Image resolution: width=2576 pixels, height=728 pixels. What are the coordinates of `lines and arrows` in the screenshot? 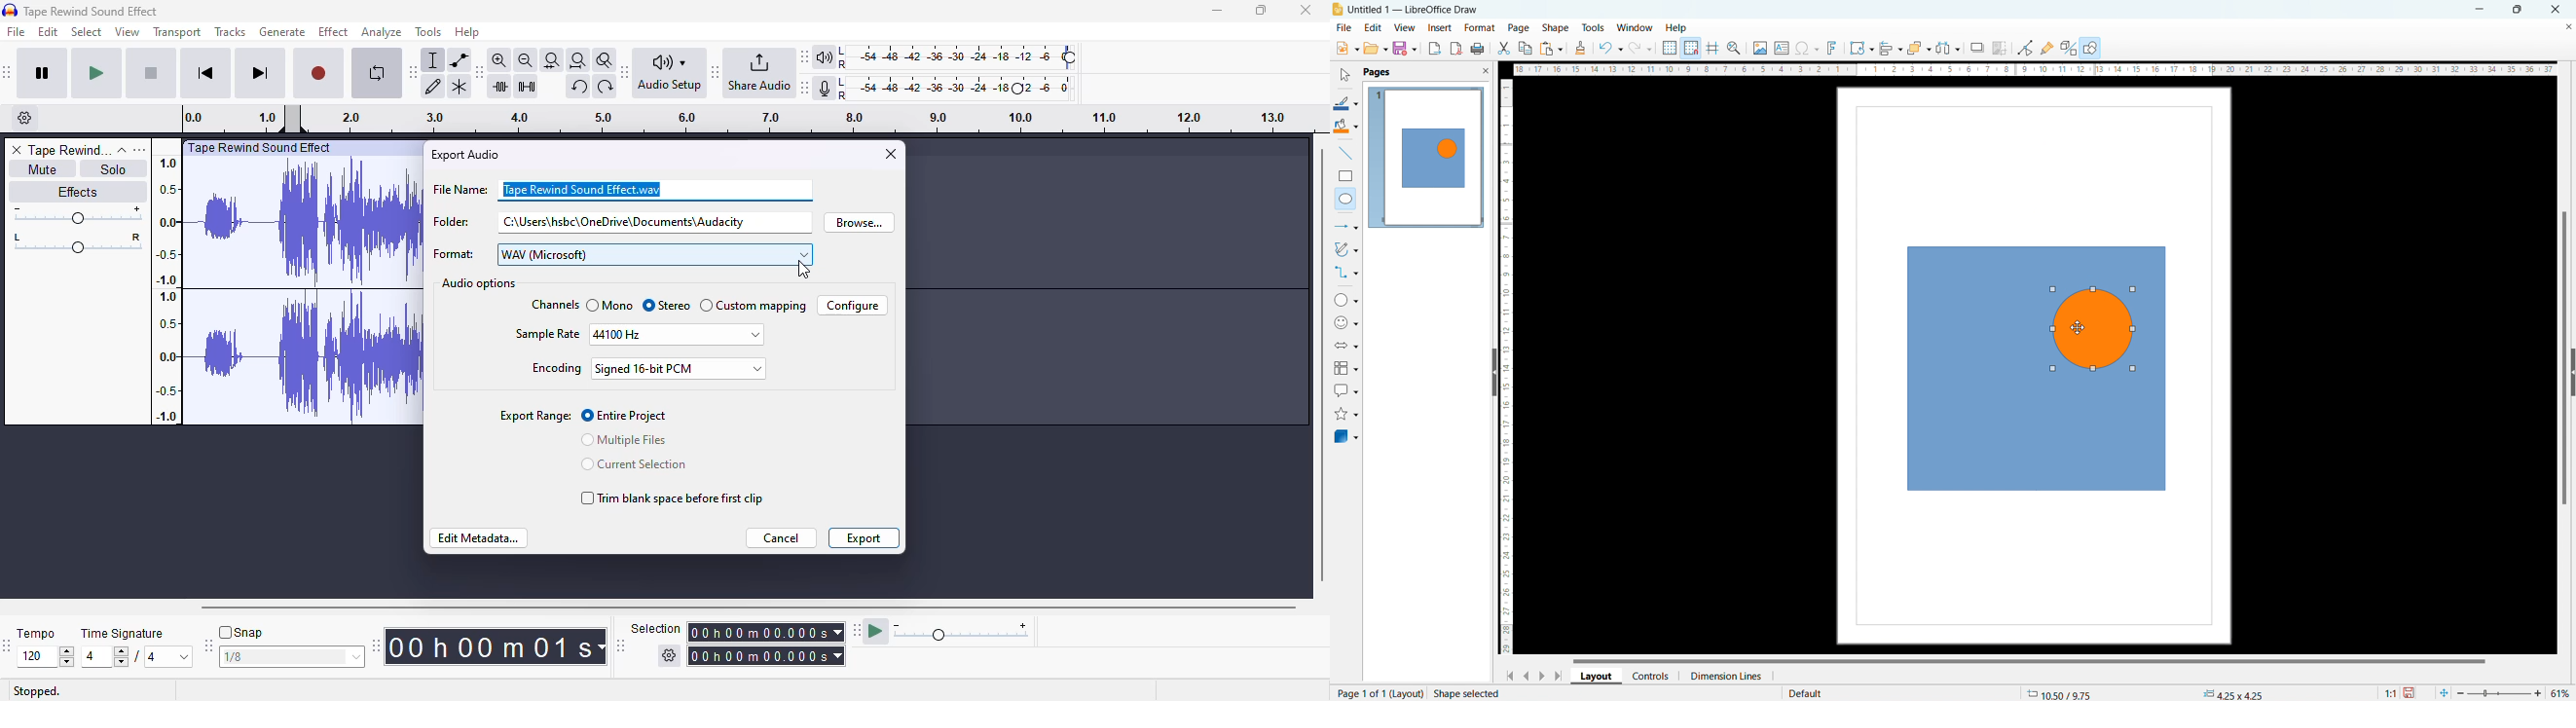 It's located at (1347, 228).